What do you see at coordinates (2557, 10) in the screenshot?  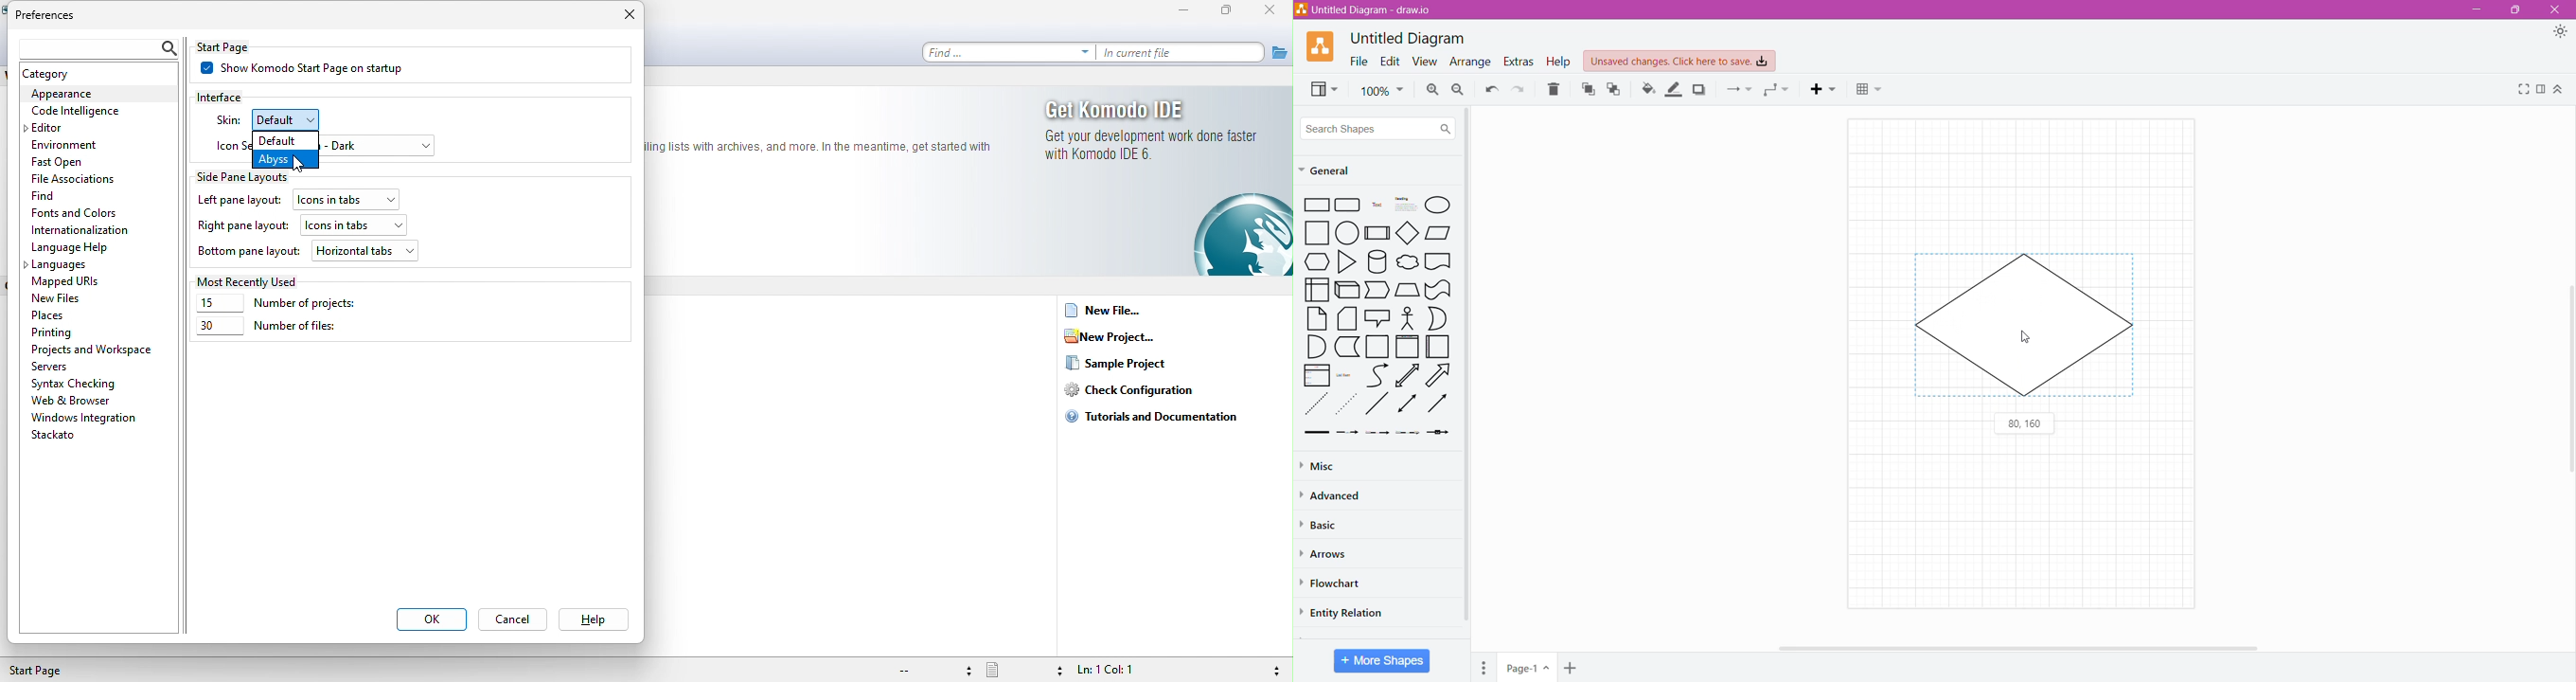 I see `Close` at bounding box center [2557, 10].